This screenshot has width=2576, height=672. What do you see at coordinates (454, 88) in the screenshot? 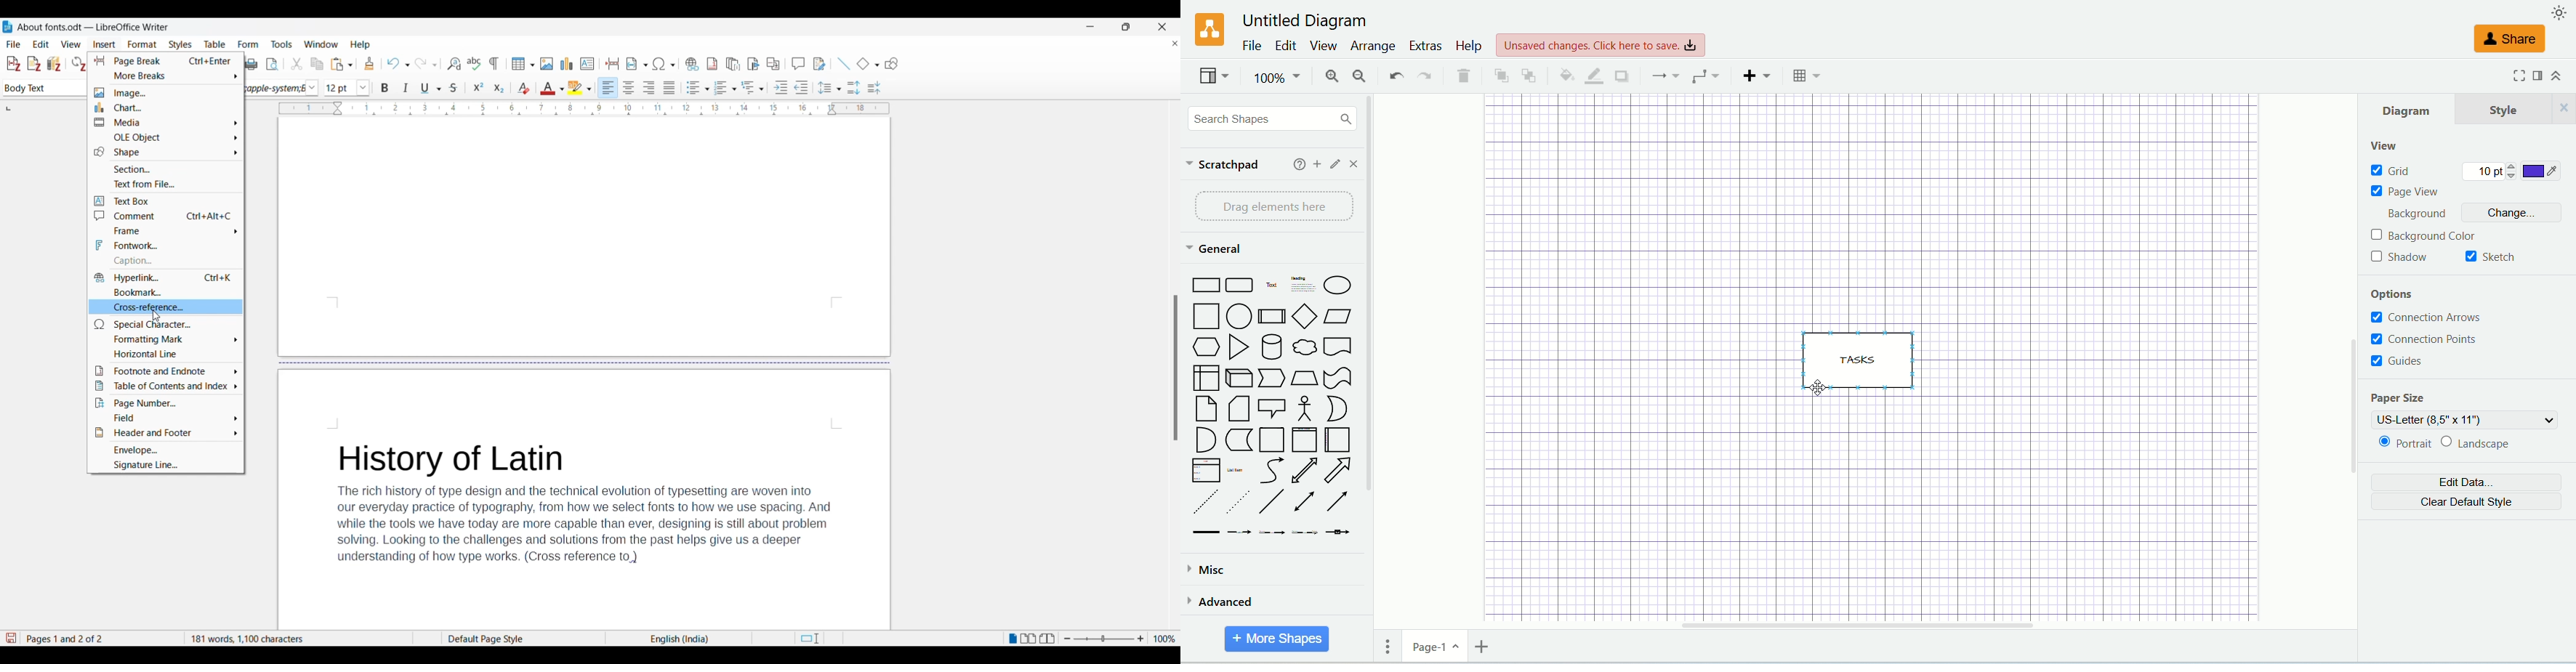
I see `Strike through` at bounding box center [454, 88].